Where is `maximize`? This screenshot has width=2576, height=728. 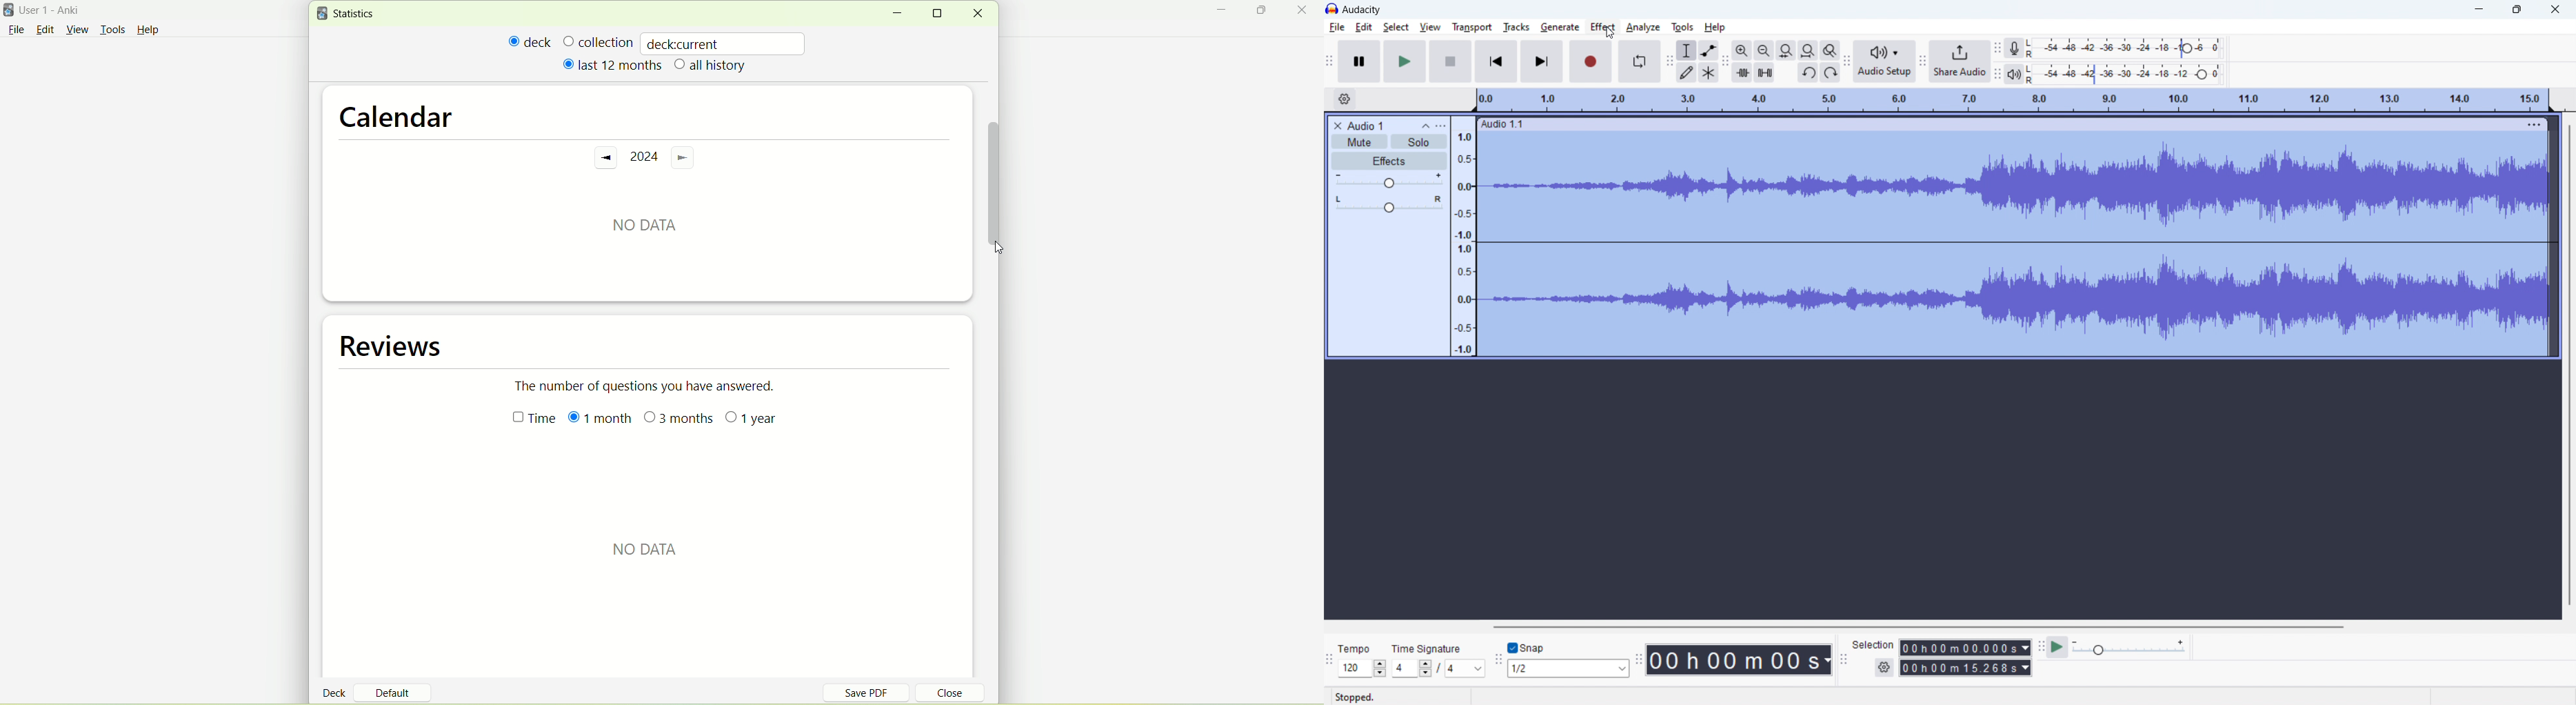
maximize is located at coordinates (1263, 12).